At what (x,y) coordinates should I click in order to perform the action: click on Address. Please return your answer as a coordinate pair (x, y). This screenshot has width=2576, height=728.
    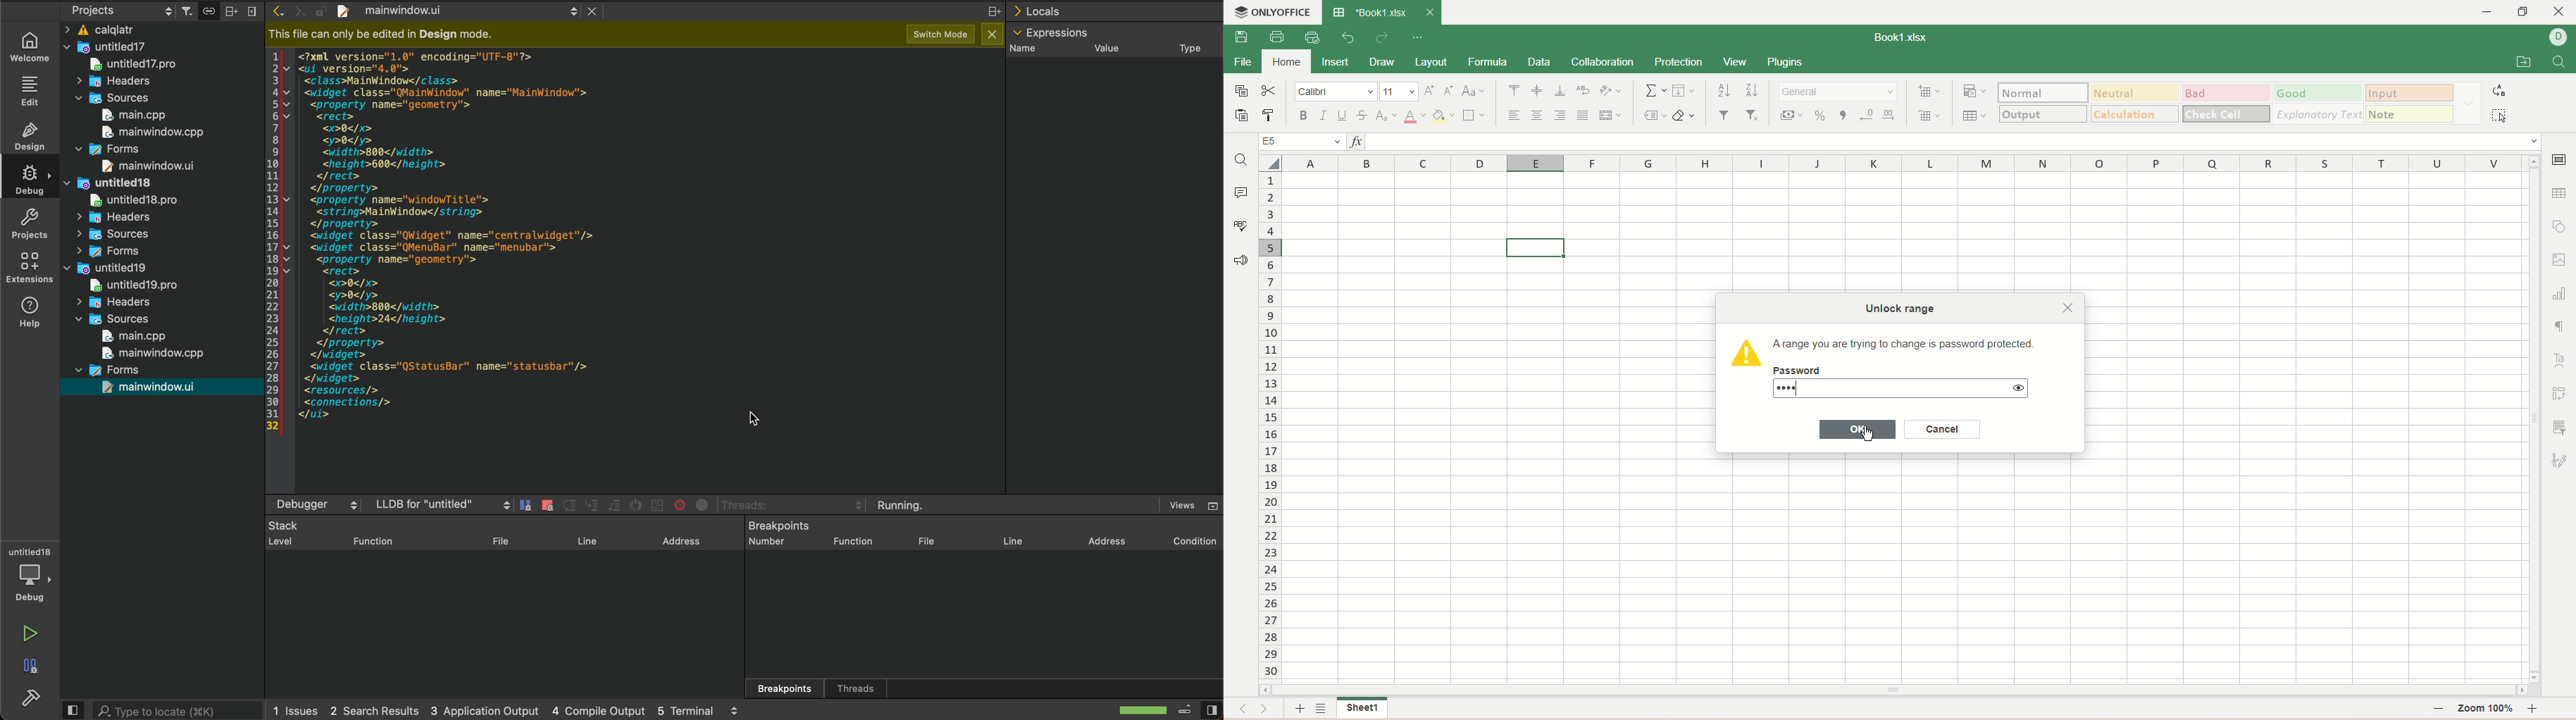
    Looking at the image, I should click on (1100, 537).